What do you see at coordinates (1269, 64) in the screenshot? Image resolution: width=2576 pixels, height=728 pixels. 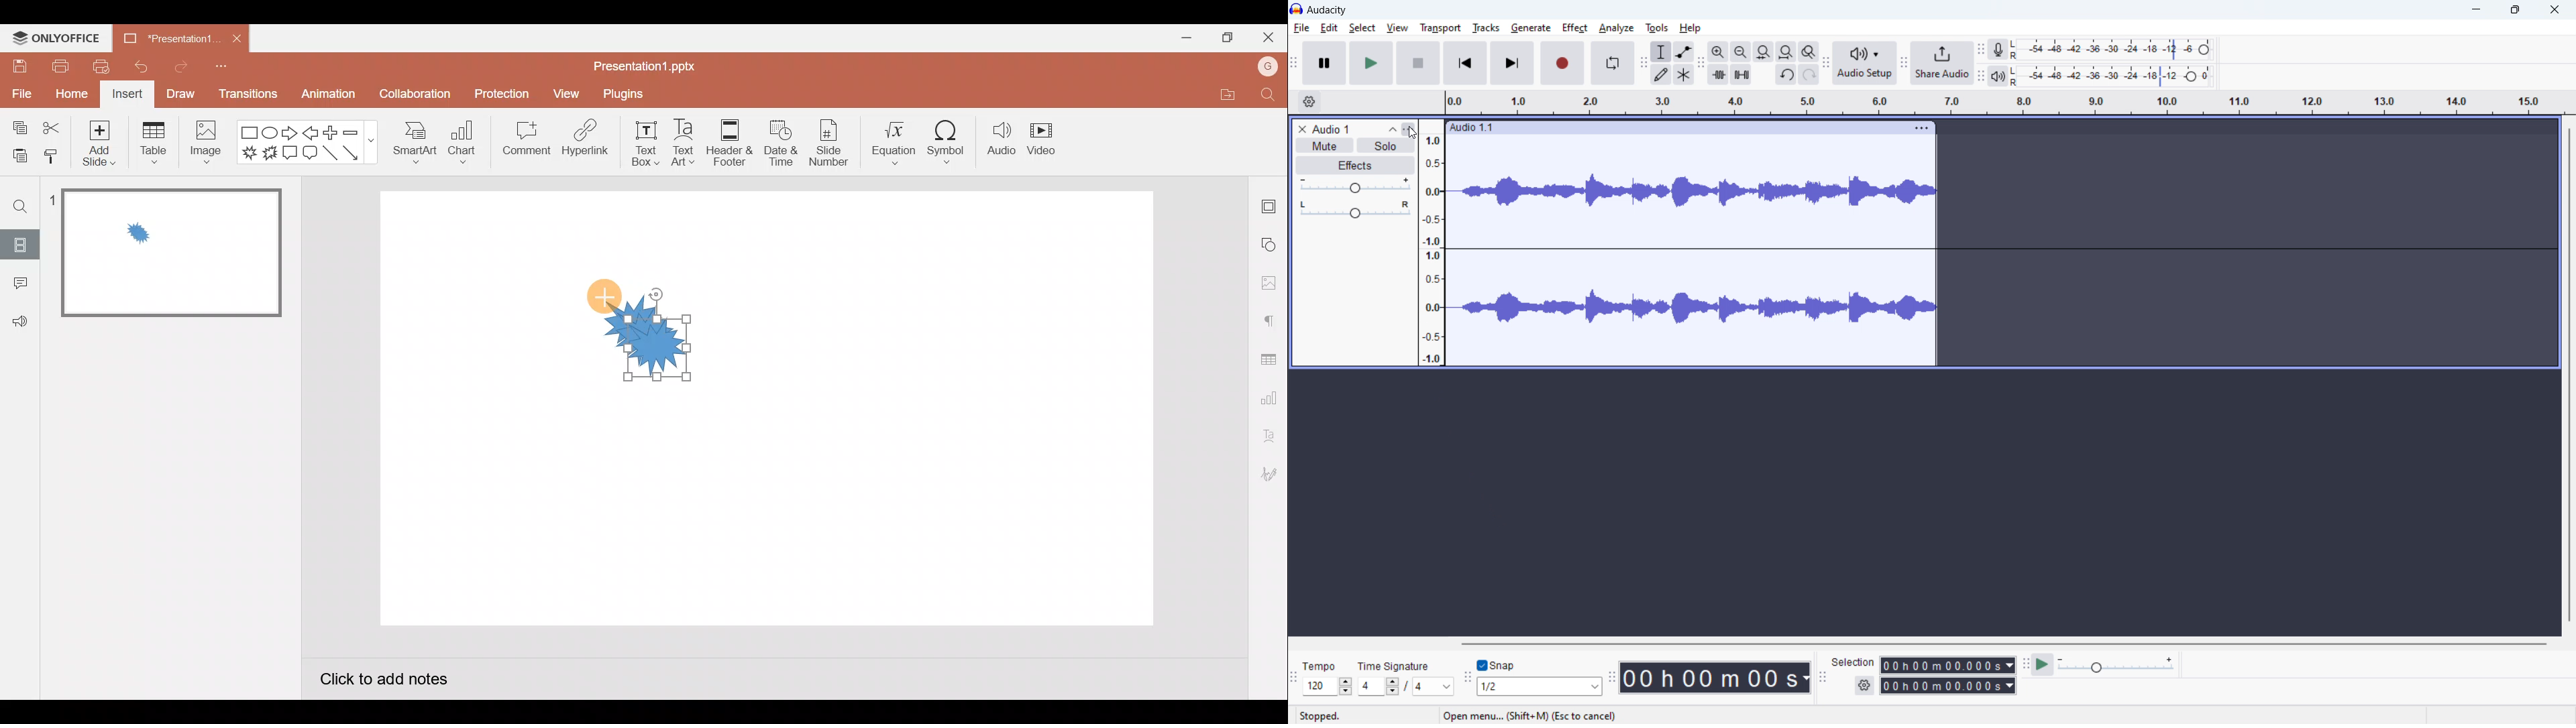 I see `G` at bounding box center [1269, 64].